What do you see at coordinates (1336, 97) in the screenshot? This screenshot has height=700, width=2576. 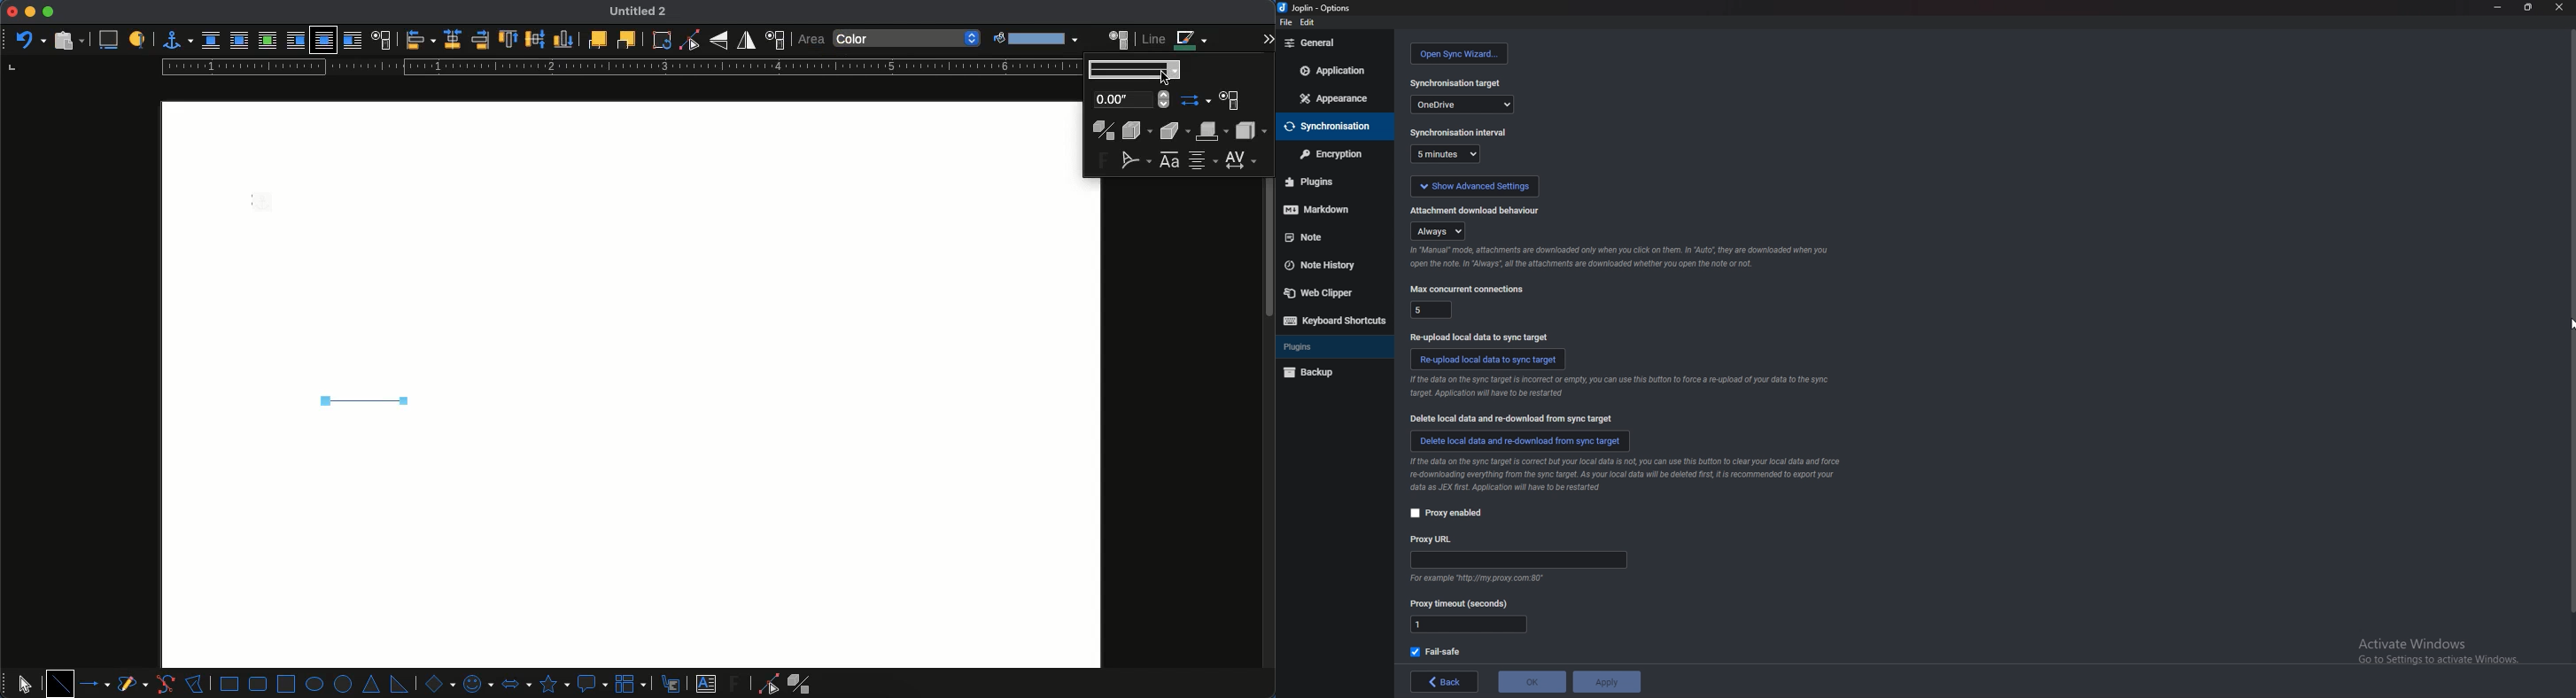 I see `appearance` at bounding box center [1336, 97].